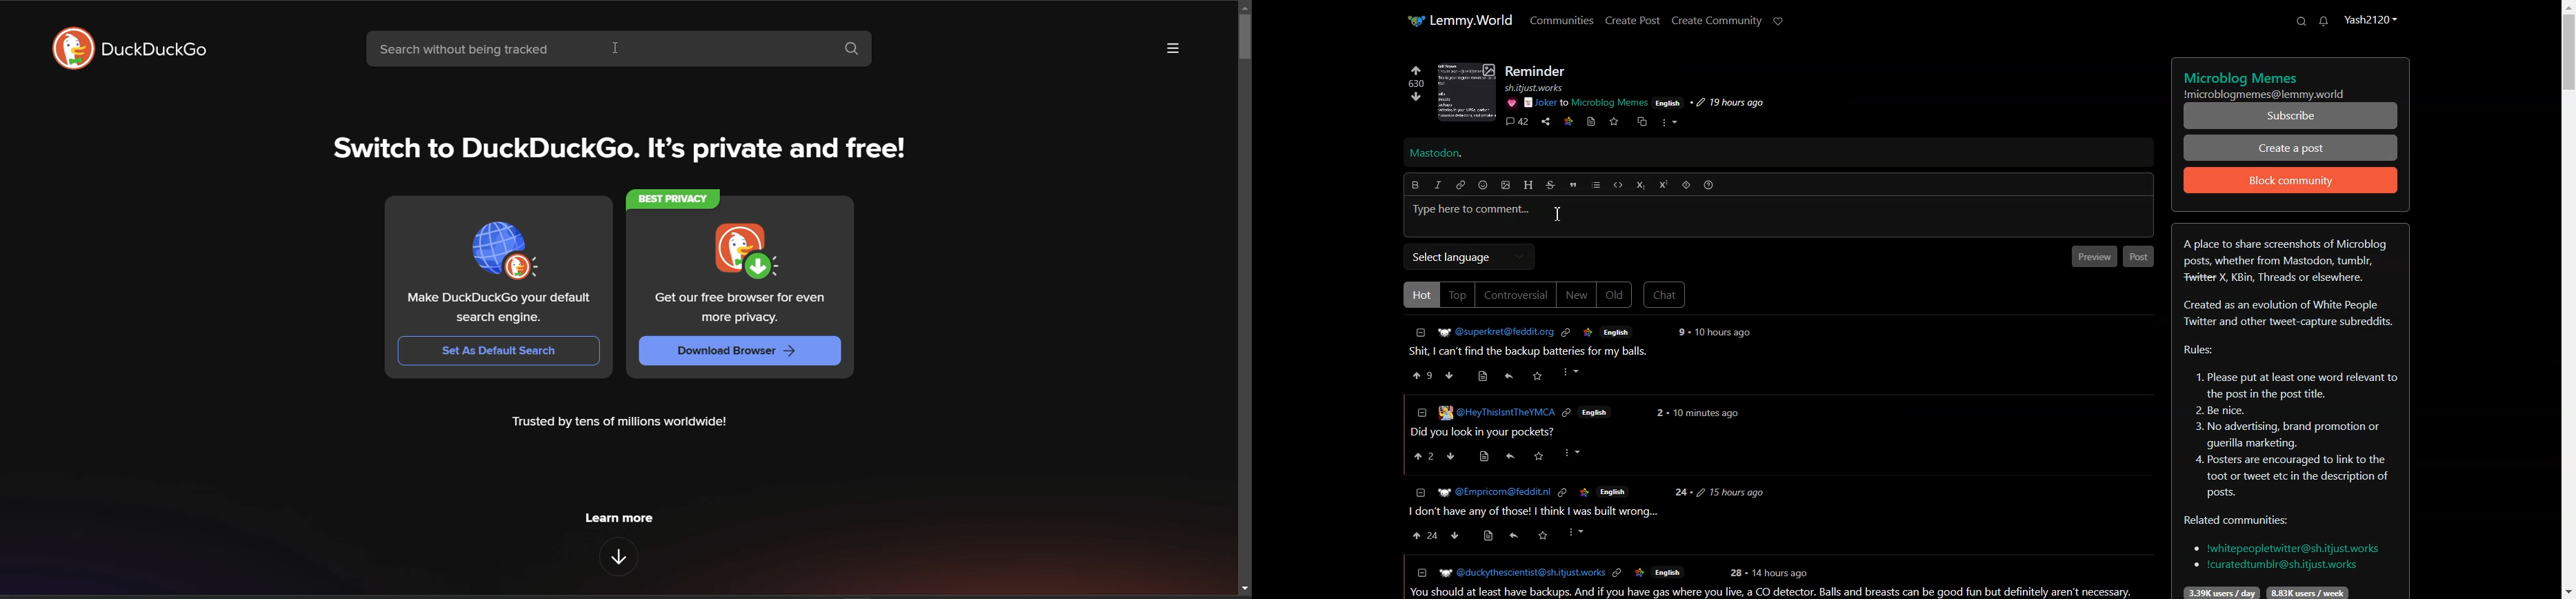  What do you see at coordinates (1415, 185) in the screenshot?
I see `Bold` at bounding box center [1415, 185].